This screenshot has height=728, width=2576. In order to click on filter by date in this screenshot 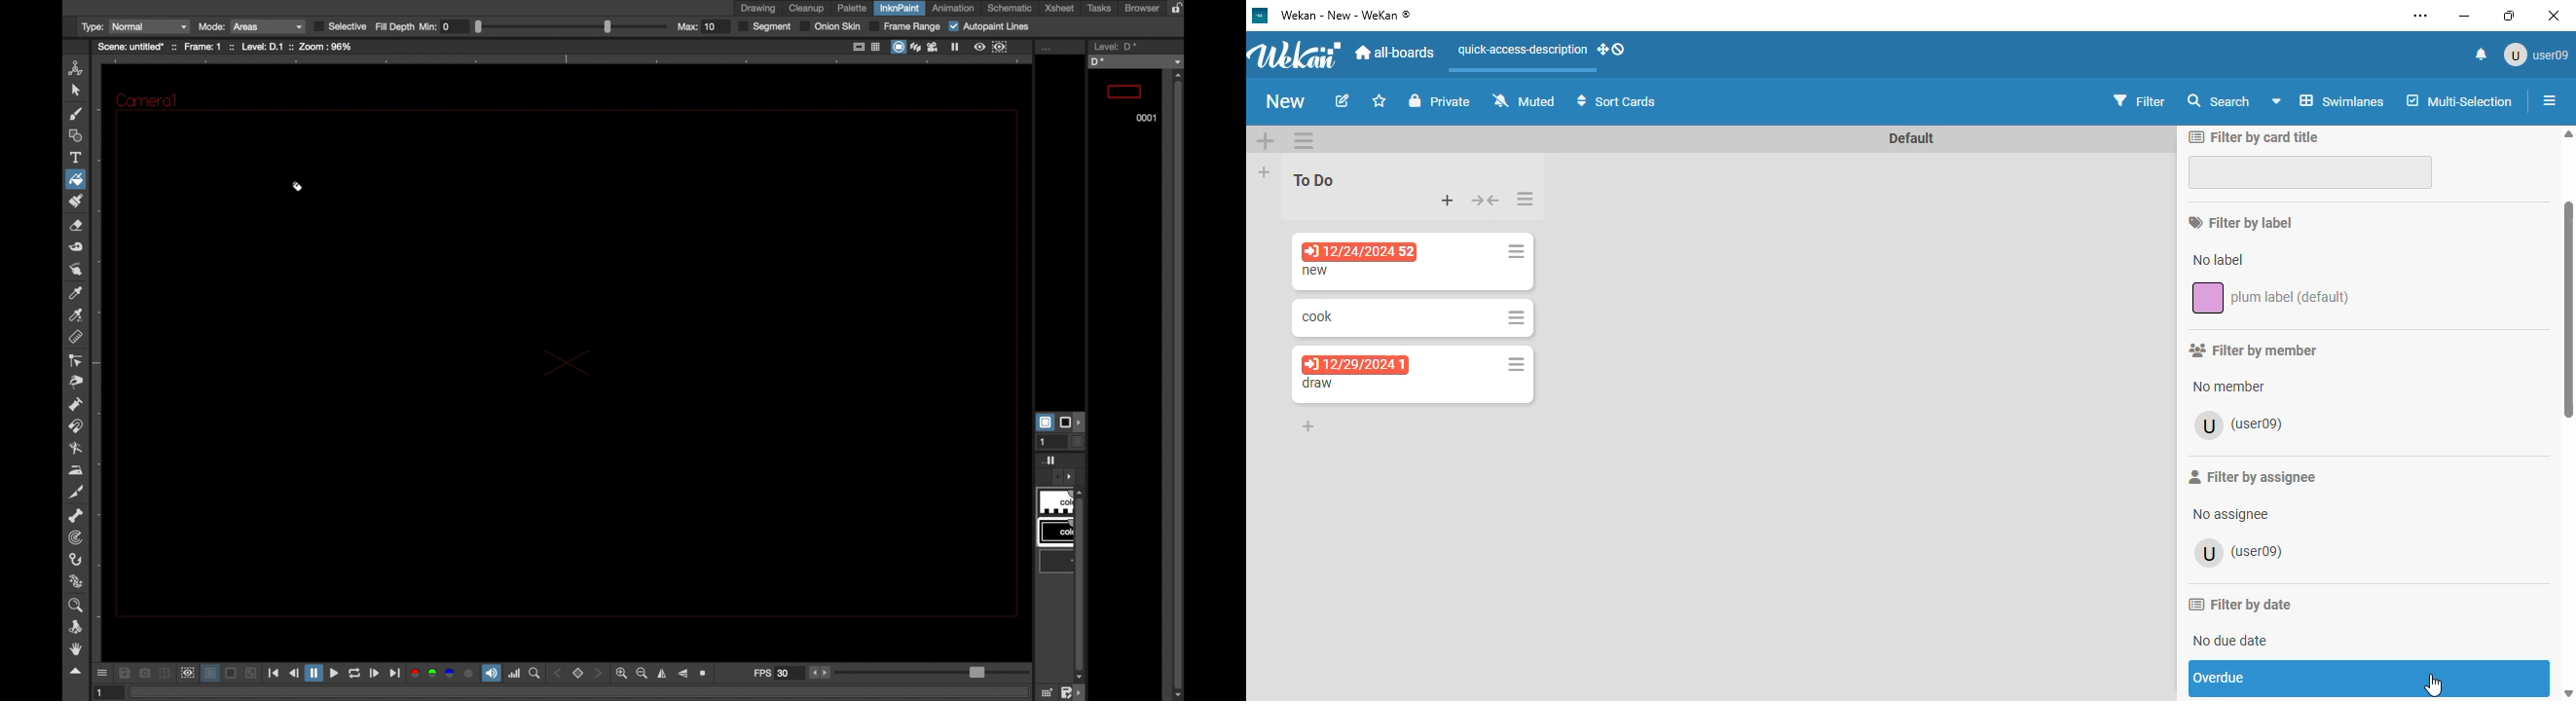, I will do `click(2240, 605)`.